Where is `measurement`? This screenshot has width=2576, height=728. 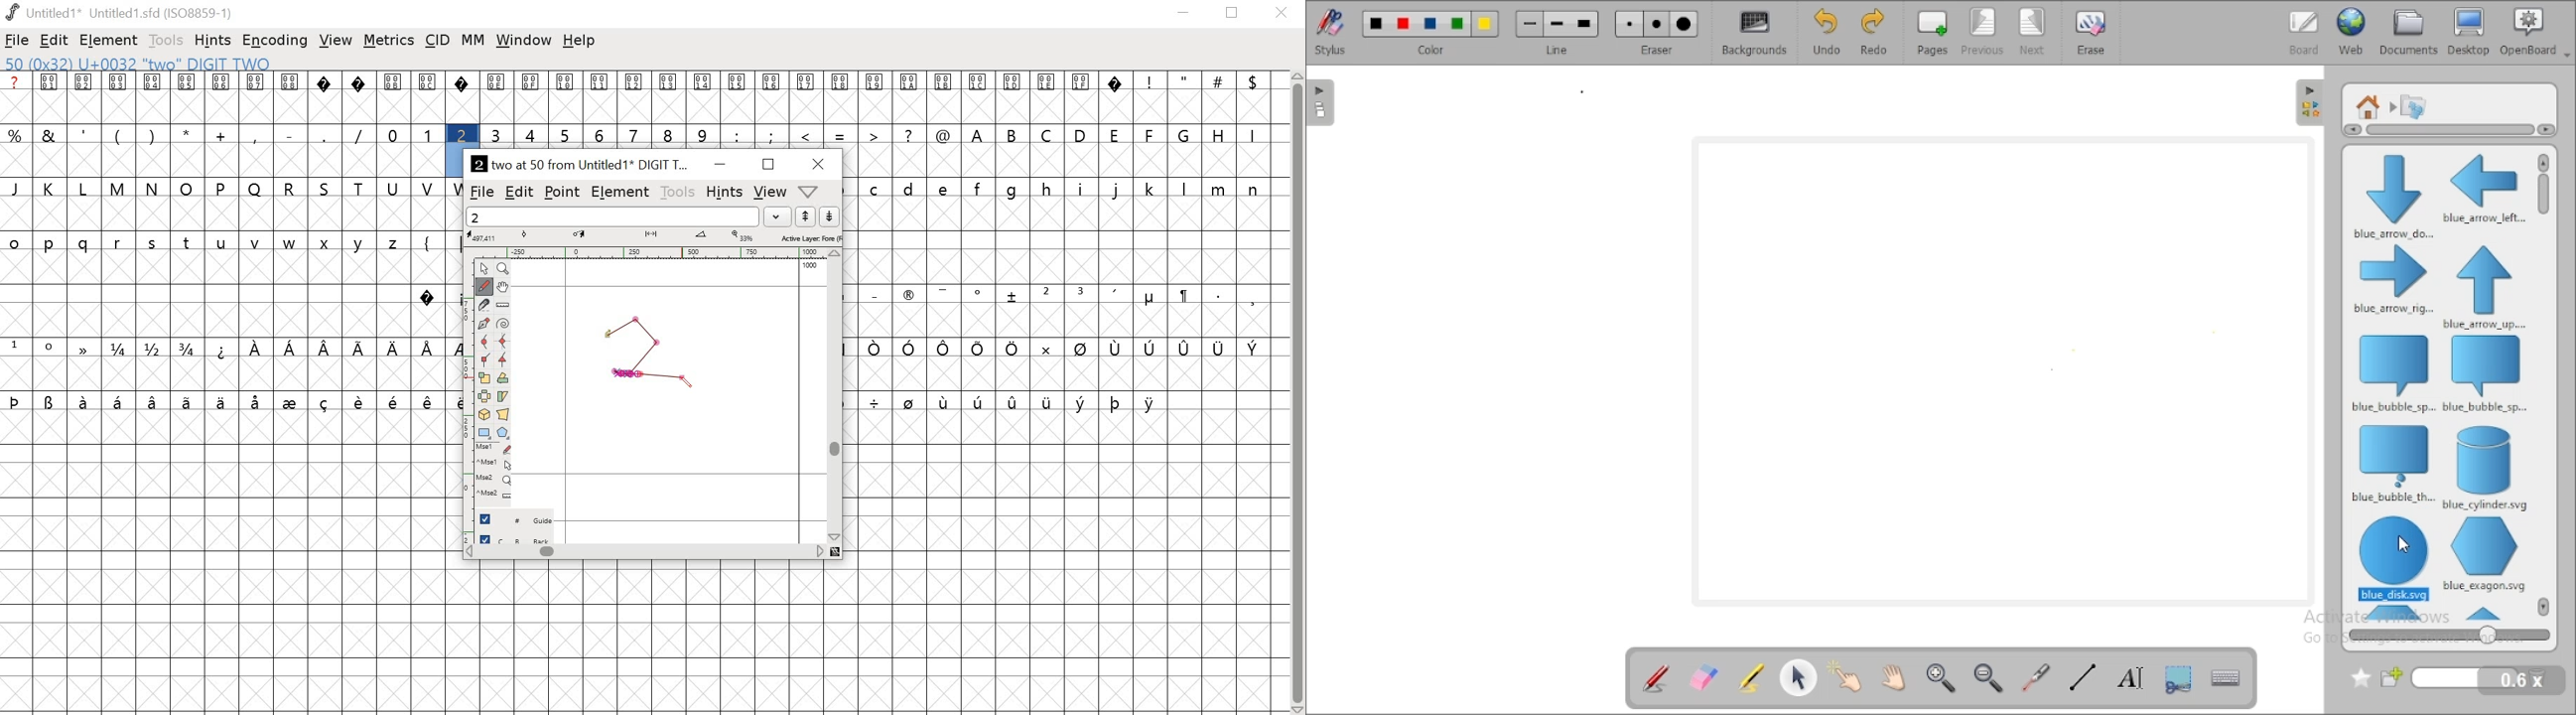
measurement is located at coordinates (652, 237).